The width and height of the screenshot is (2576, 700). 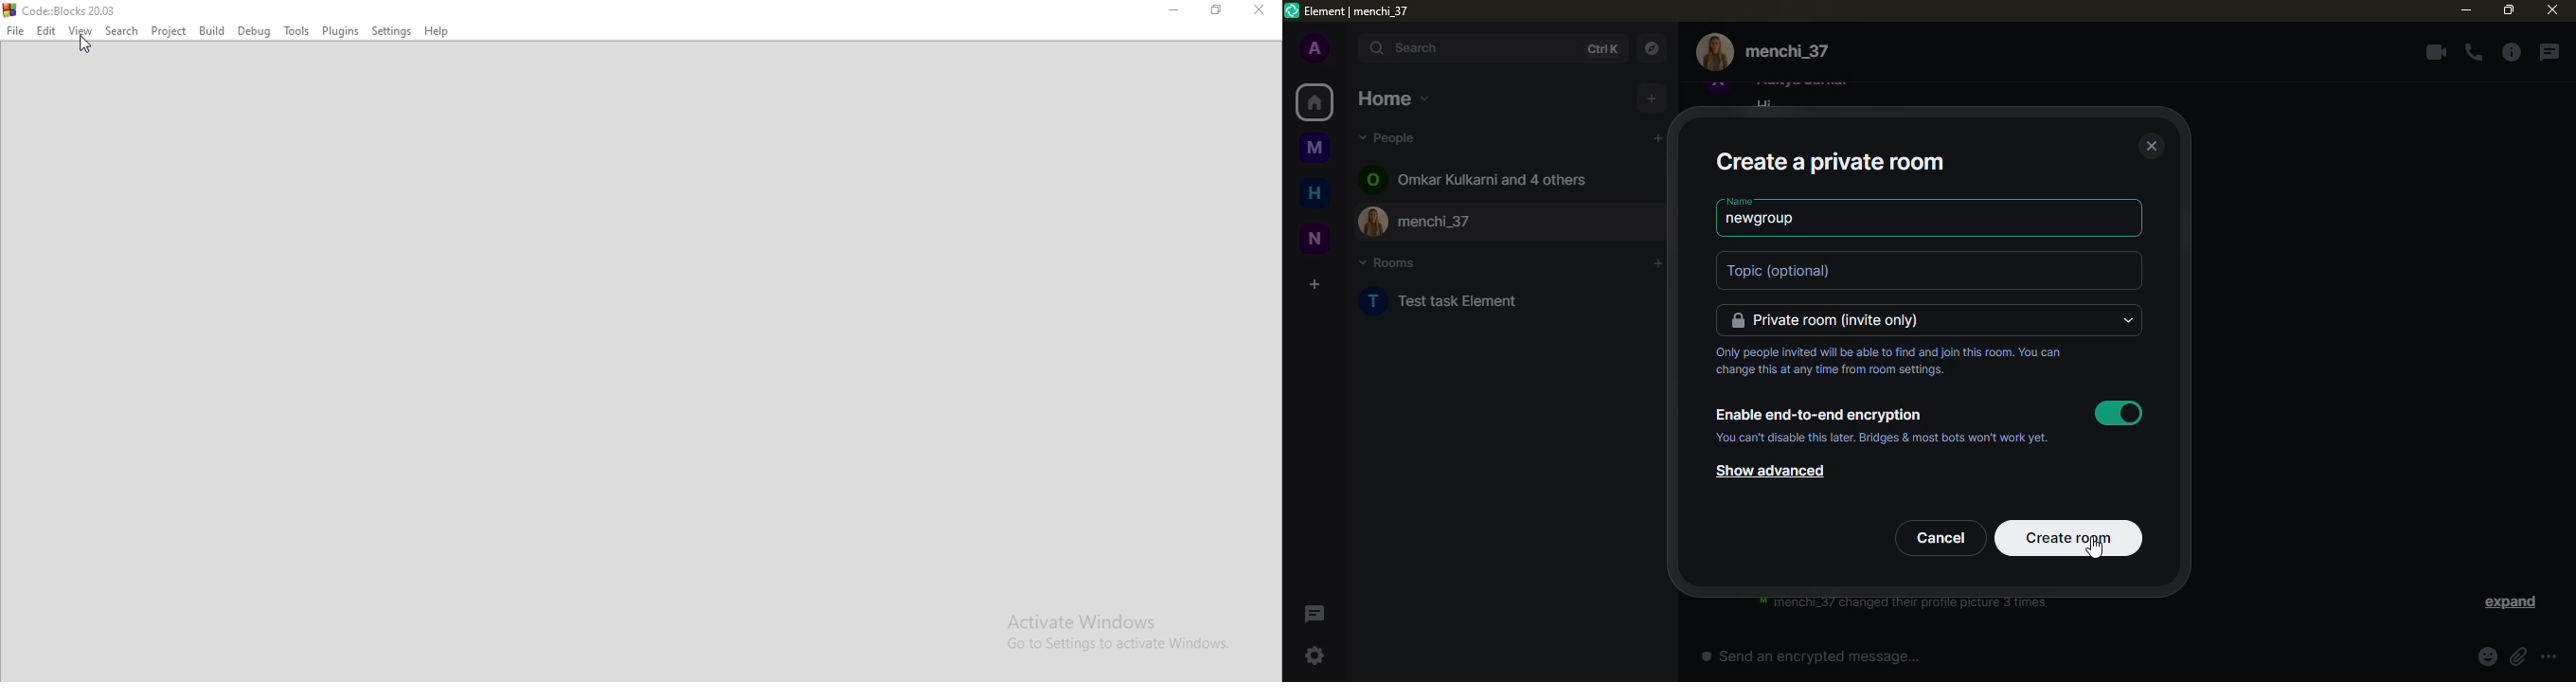 What do you see at coordinates (170, 31) in the screenshot?
I see `Project ` at bounding box center [170, 31].